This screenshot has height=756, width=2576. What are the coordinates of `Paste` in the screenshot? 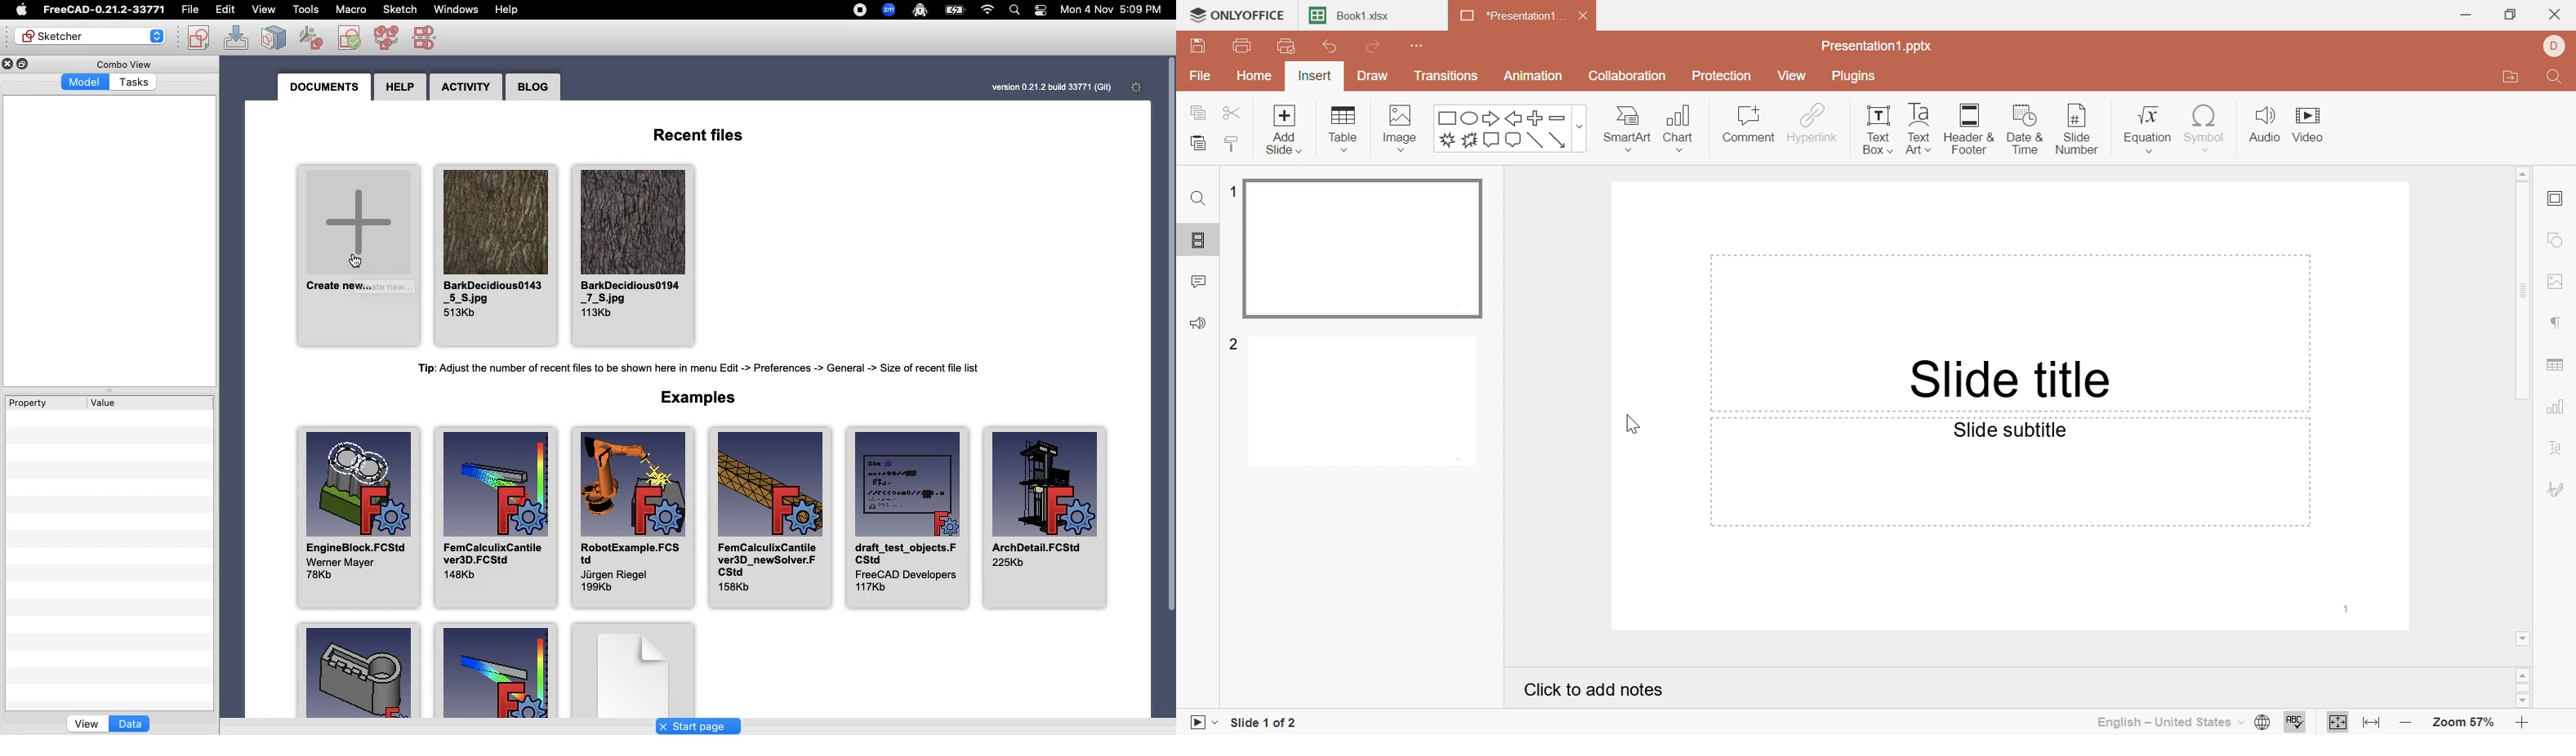 It's located at (1197, 144).